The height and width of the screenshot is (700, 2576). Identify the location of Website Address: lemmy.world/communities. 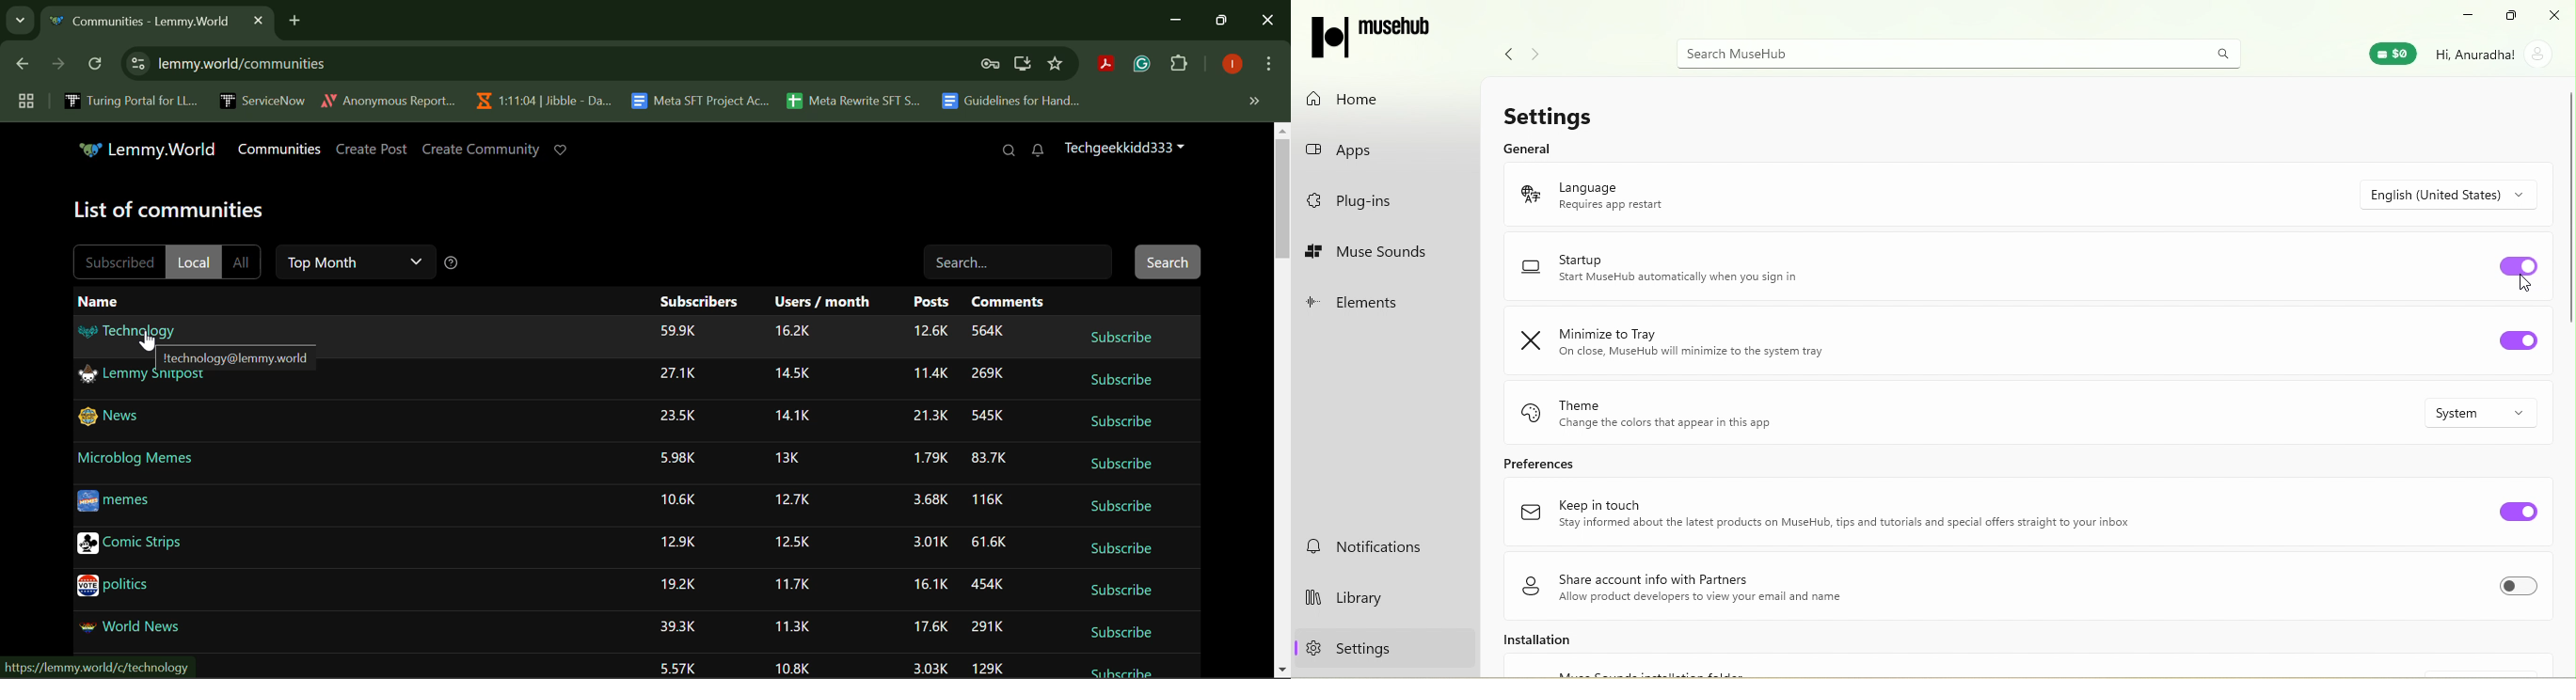
(547, 64).